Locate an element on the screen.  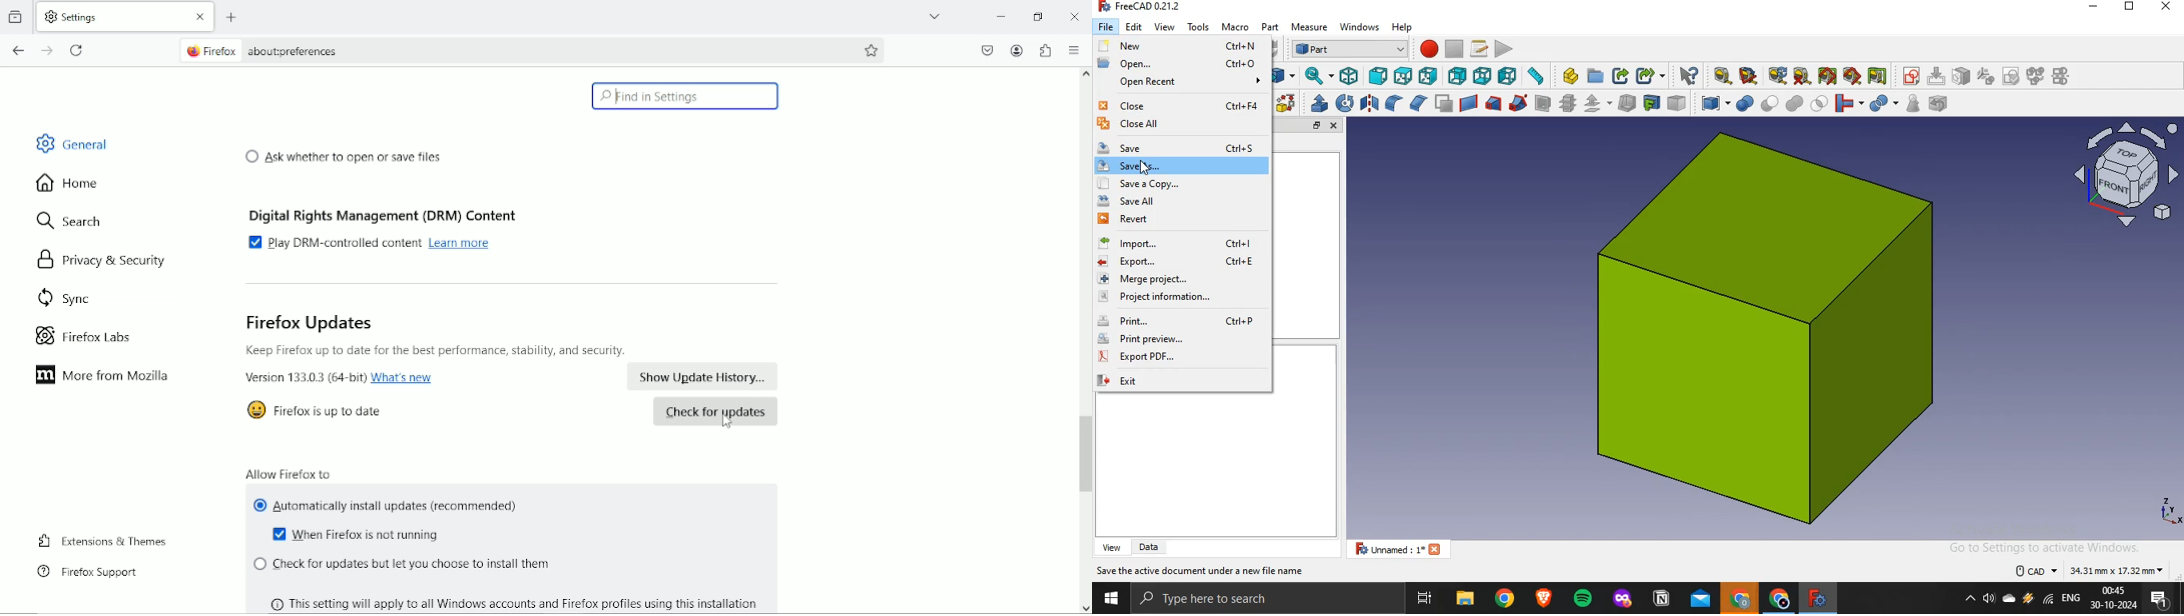
firefox support is located at coordinates (89, 572).